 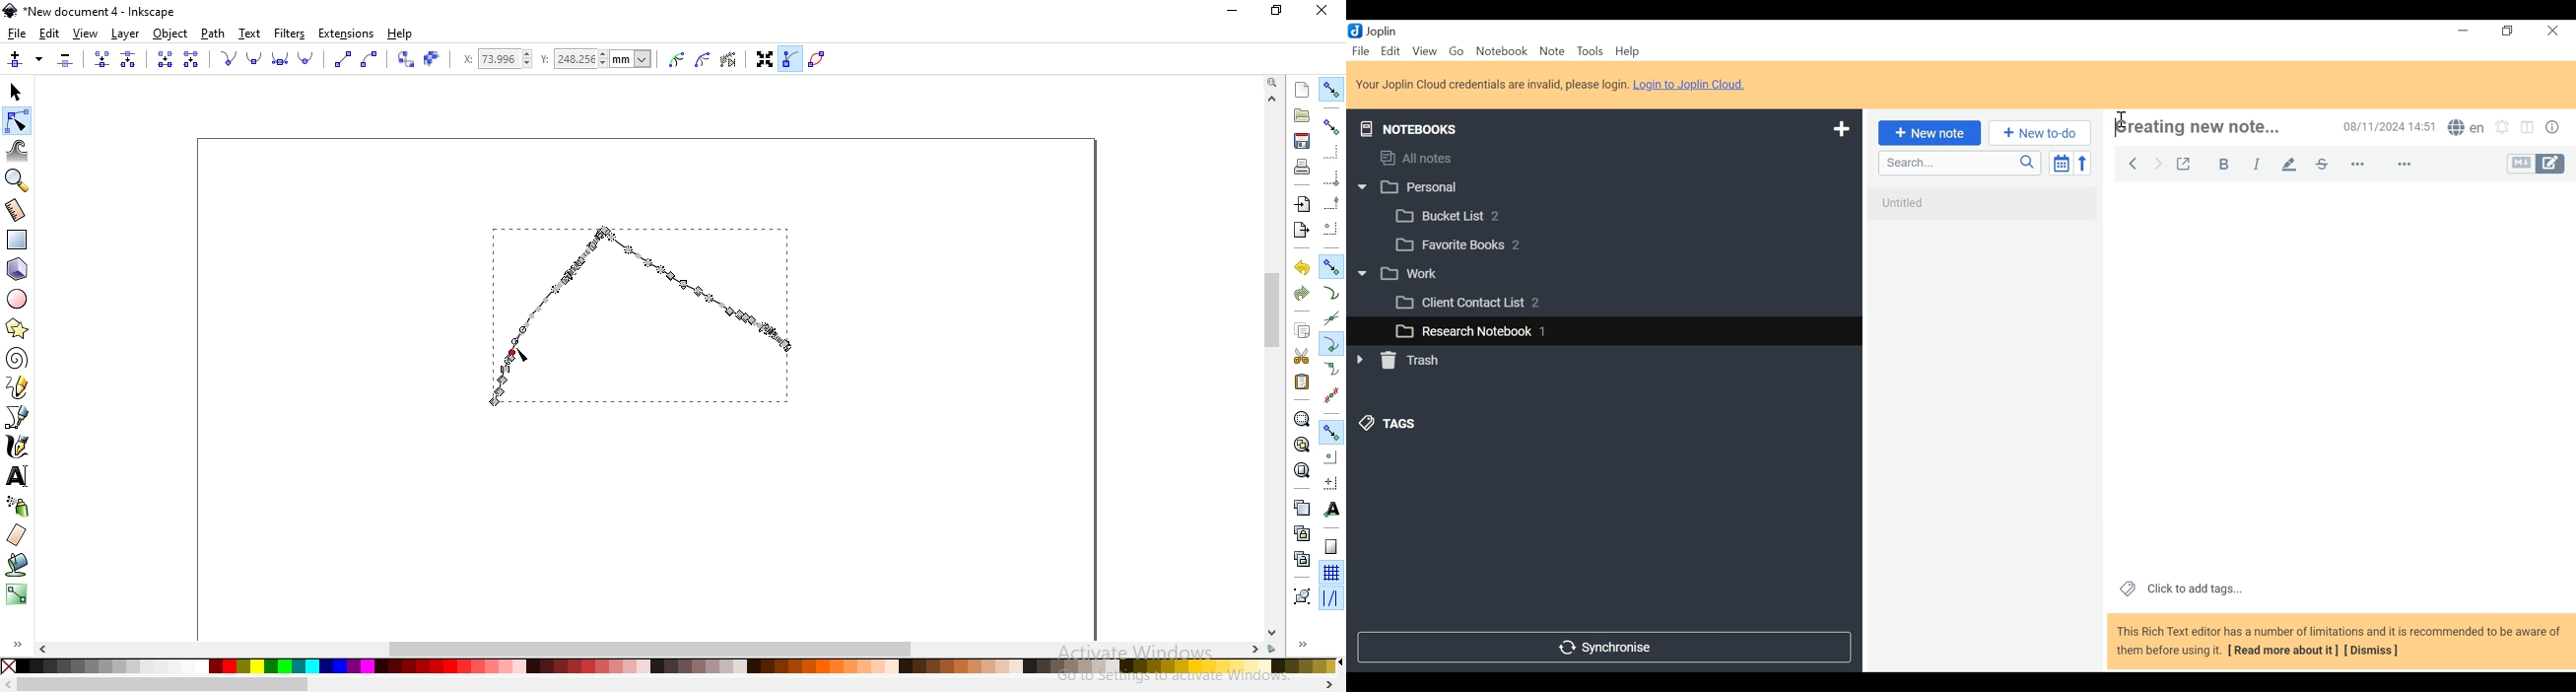 I want to click on [3 Client Contact List 2, so click(x=1486, y=306).